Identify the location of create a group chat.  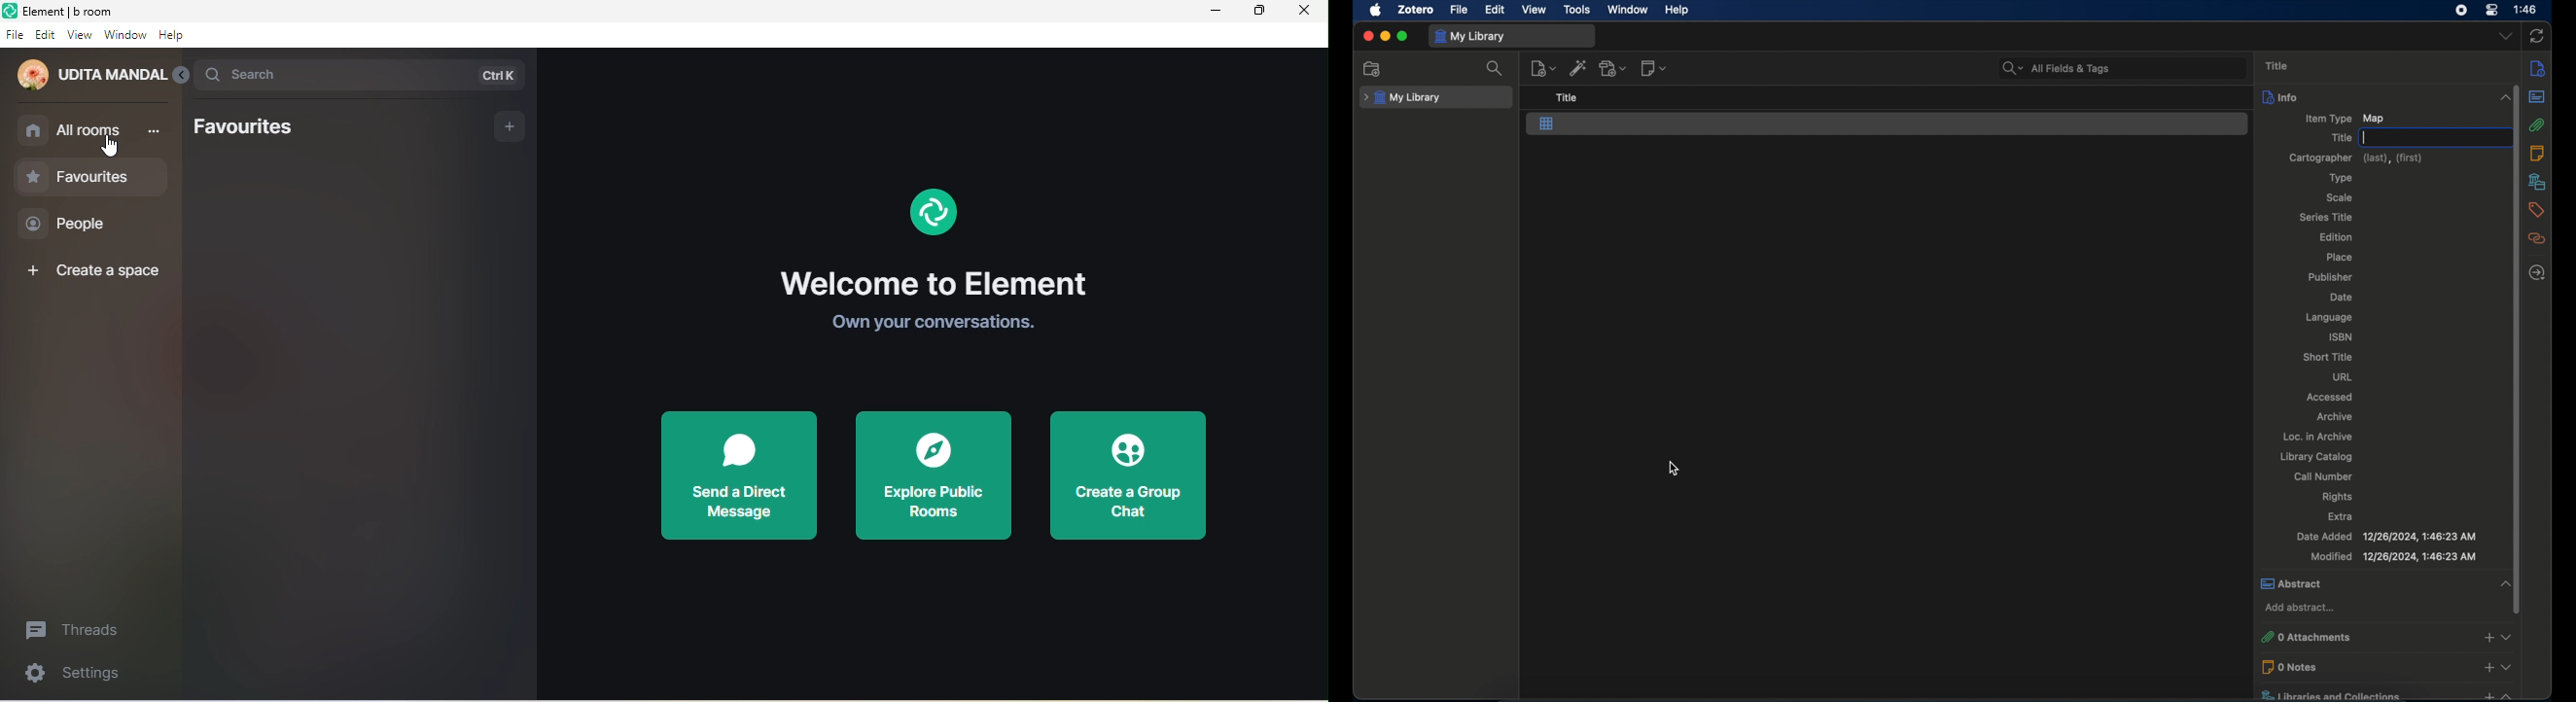
(1132, 474).